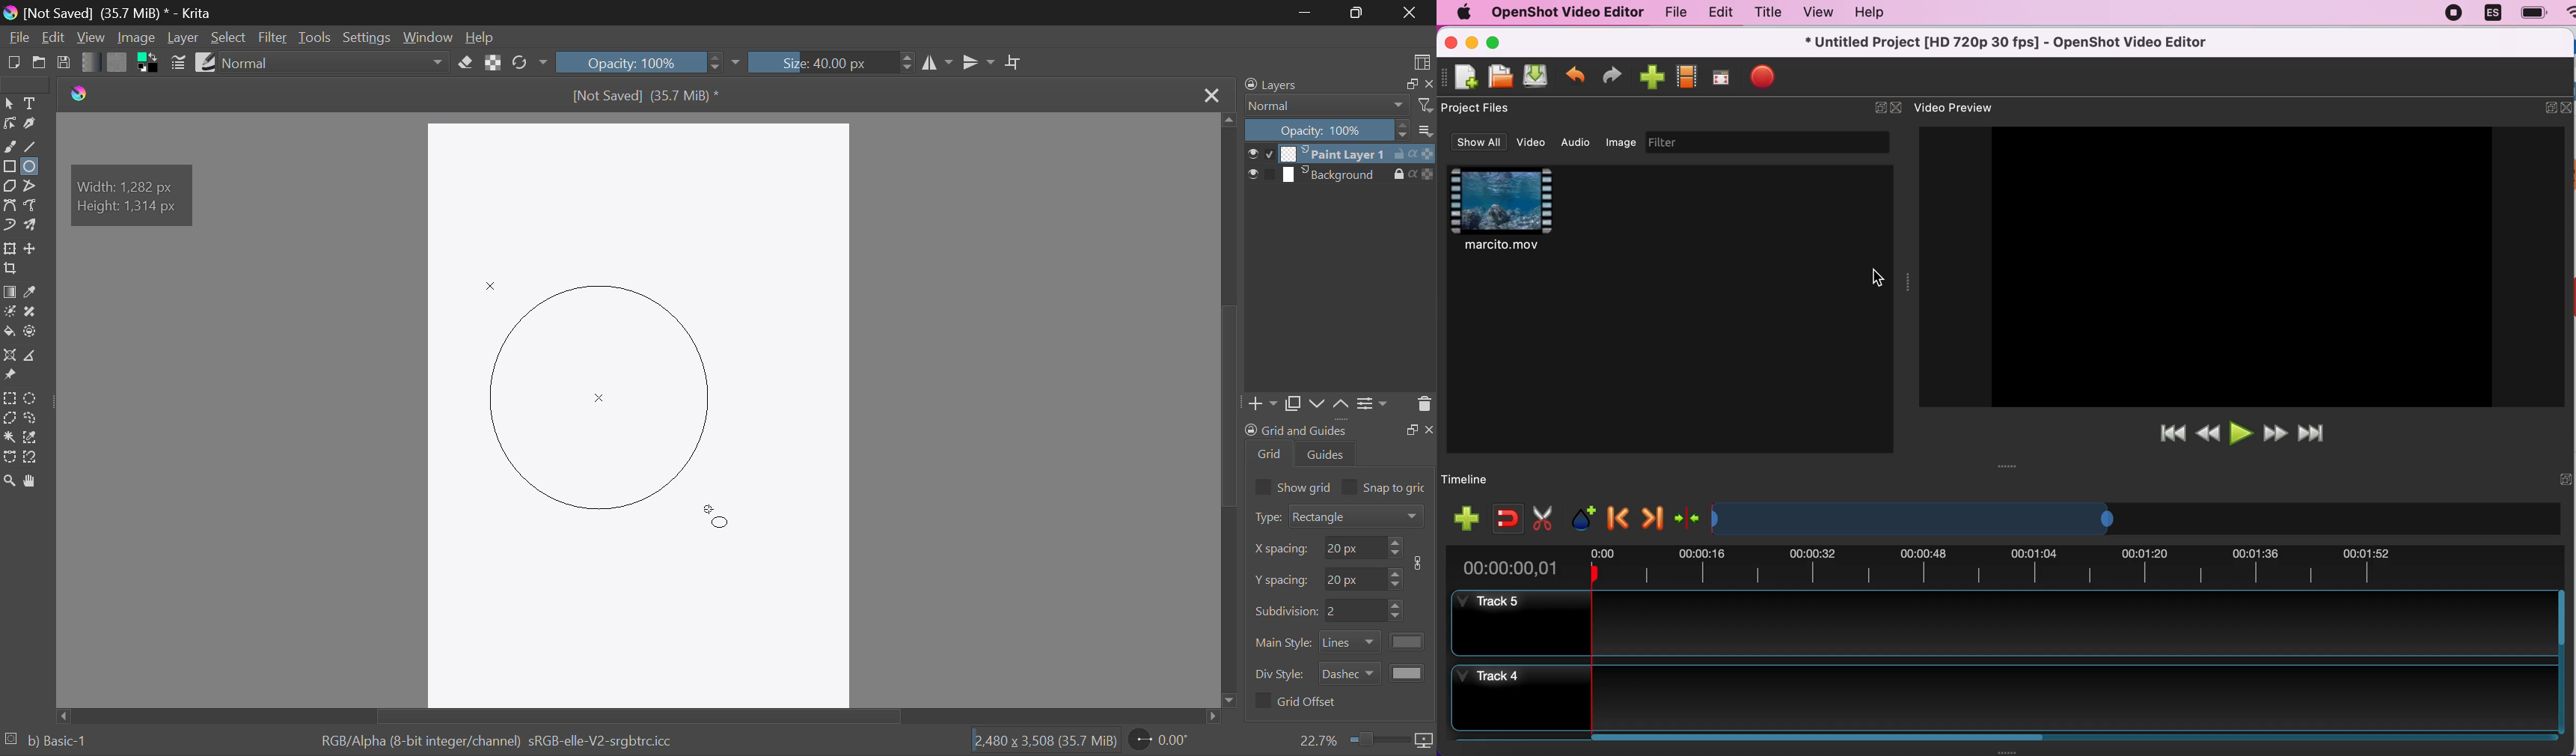 The width and height of the screenshot is (2576, 756). Describe the element at coordinates (1339, 106) in the screenshot. I see `Blending Modes` at that location.